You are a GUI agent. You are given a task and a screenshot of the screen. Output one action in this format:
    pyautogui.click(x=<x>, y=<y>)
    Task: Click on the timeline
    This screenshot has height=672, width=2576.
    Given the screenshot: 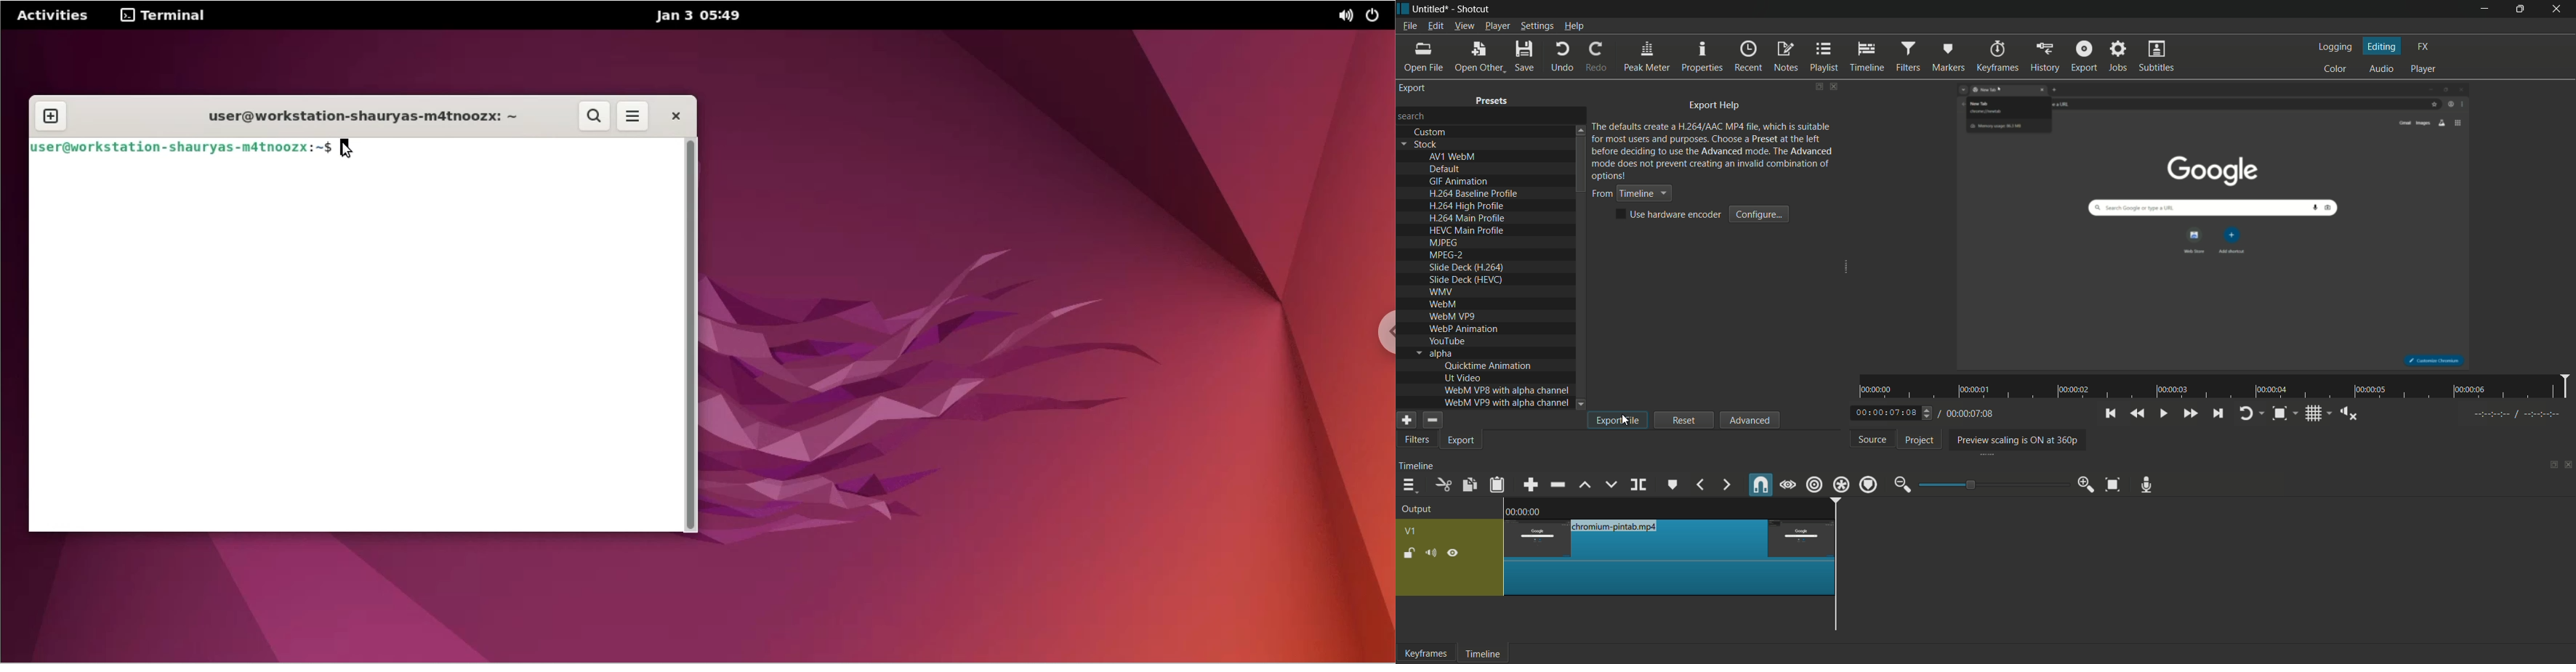 What is the action you would take?
    pyautogui.click(x=1481, y=655)
    